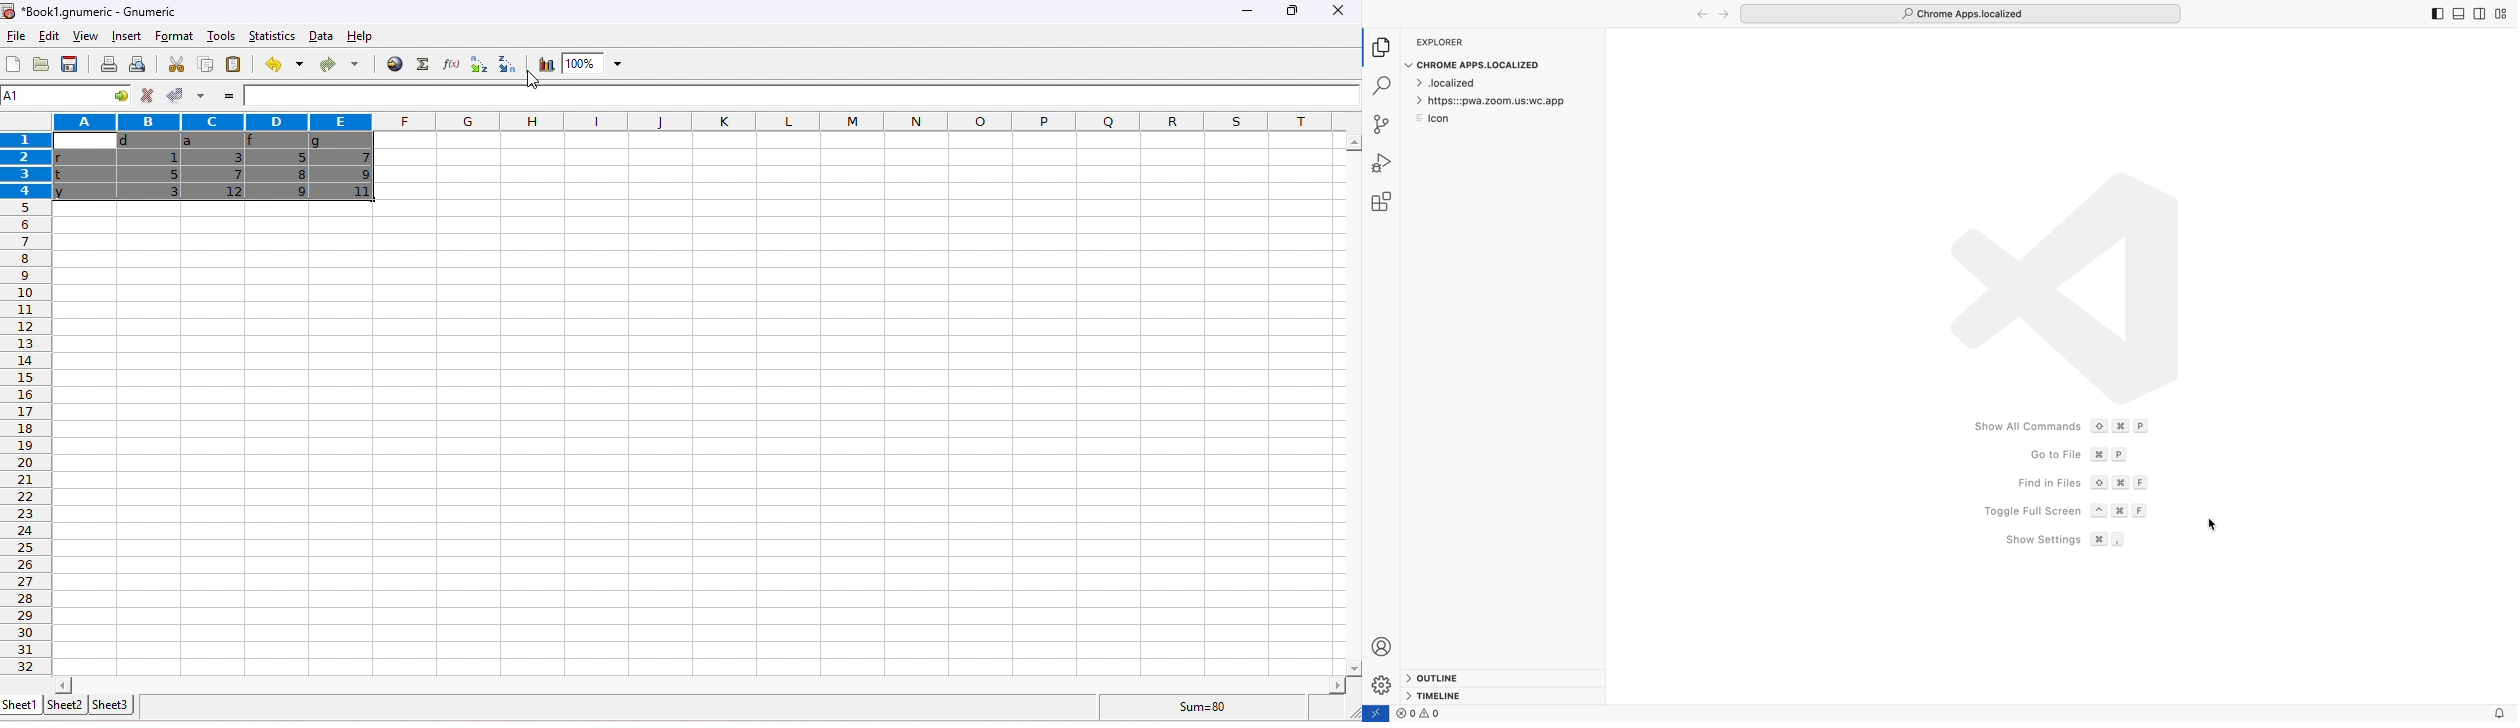 The width and height of the screenshot is (2520, 728). What do you see at coordinates (113, 704) in the screenshot?
I see `sheet3` at bounding box center [113, 704].